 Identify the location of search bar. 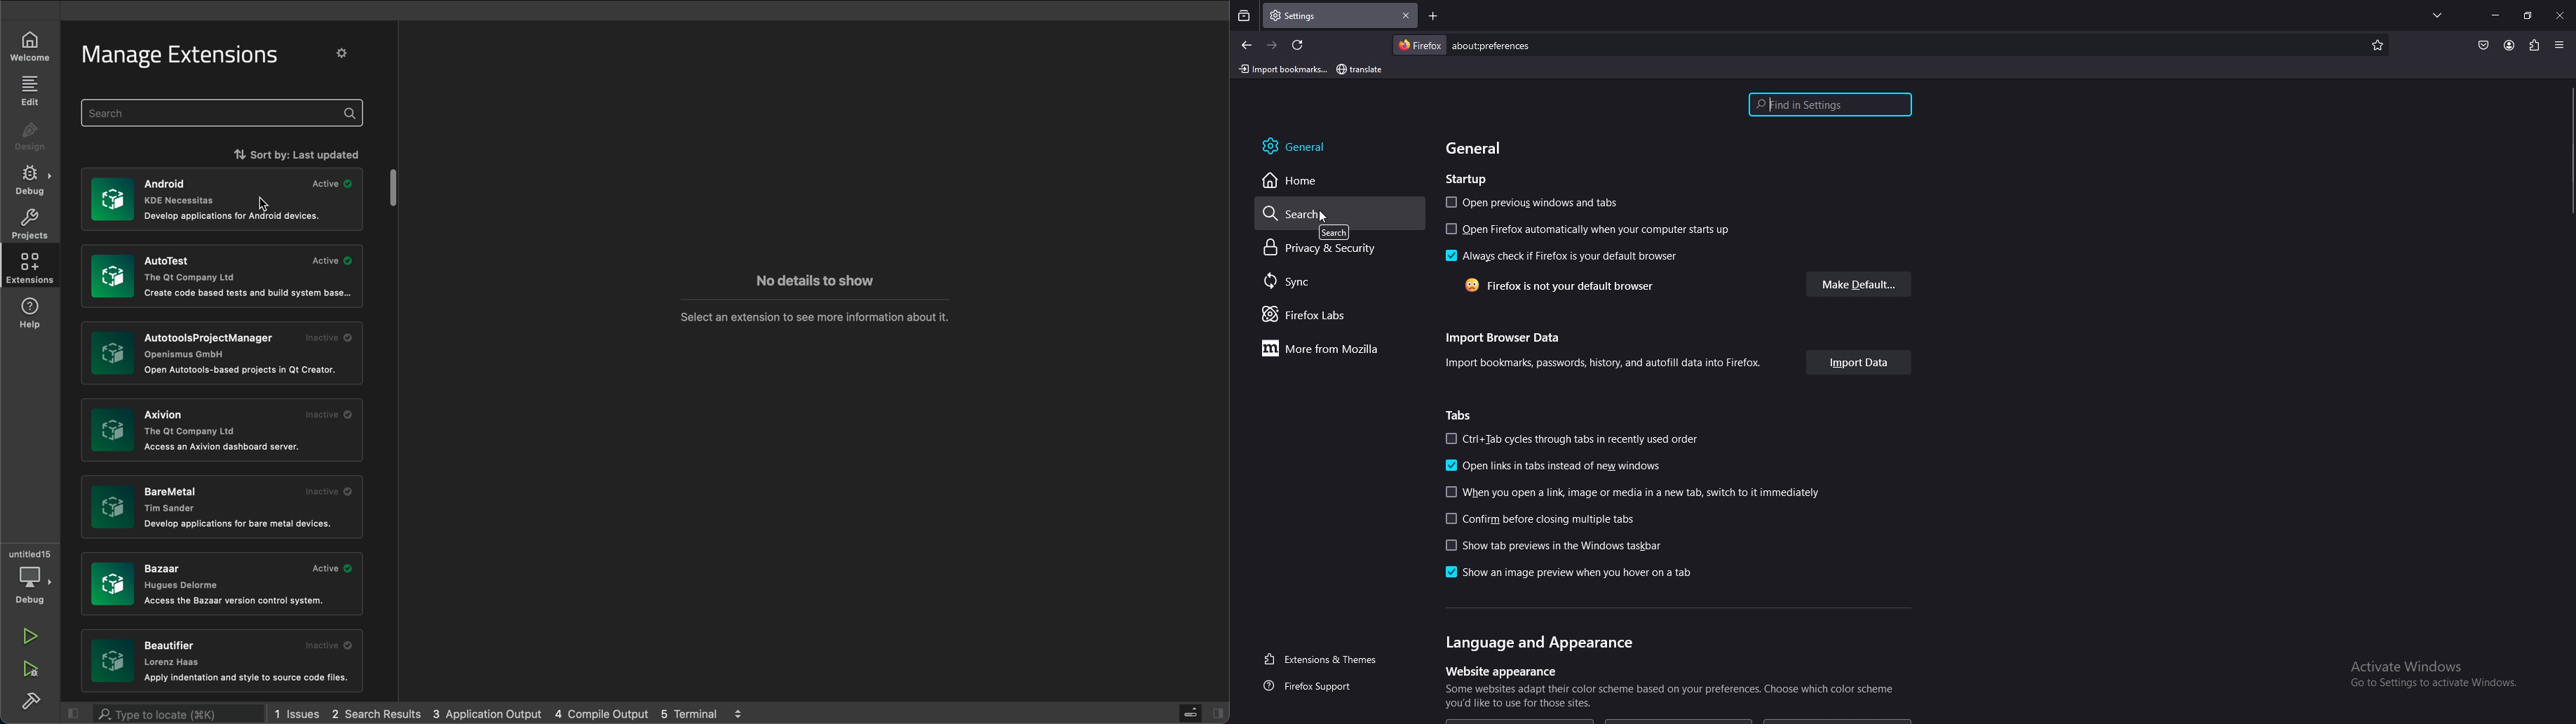
(1876, 45).